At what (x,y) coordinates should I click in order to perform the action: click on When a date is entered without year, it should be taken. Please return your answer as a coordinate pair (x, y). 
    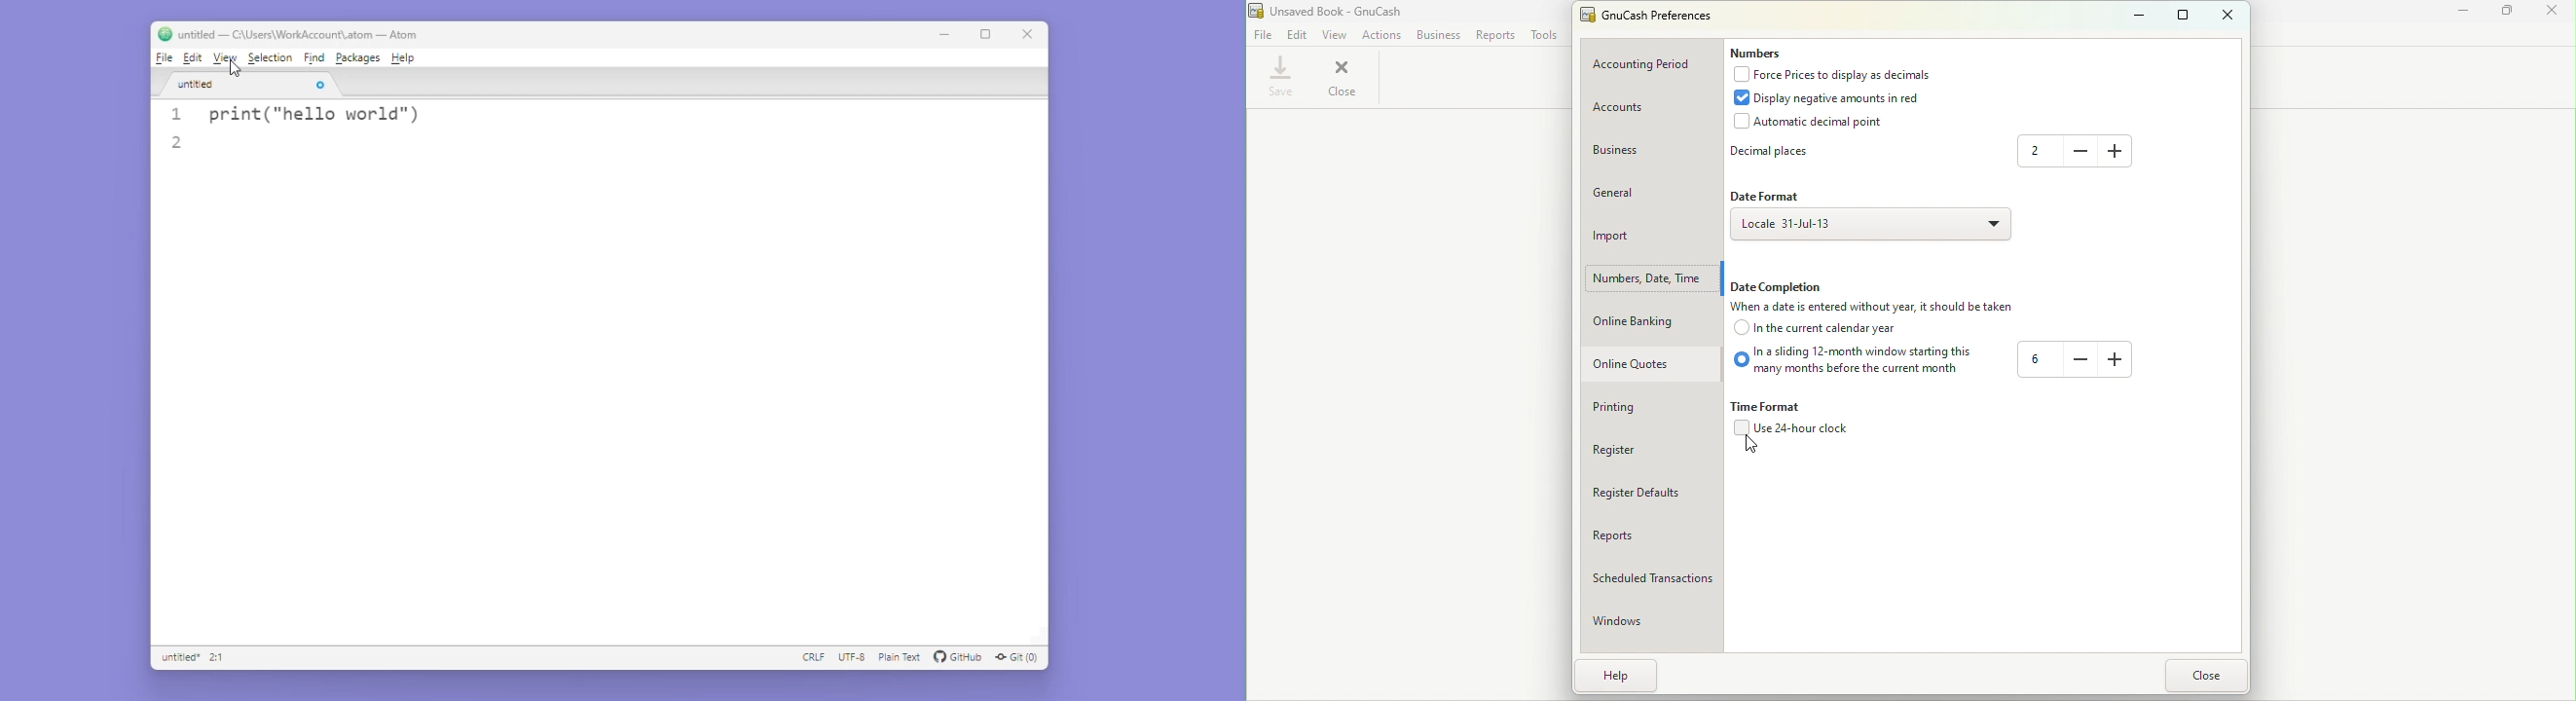
    Looking at the image, I should click on (1876, 307).